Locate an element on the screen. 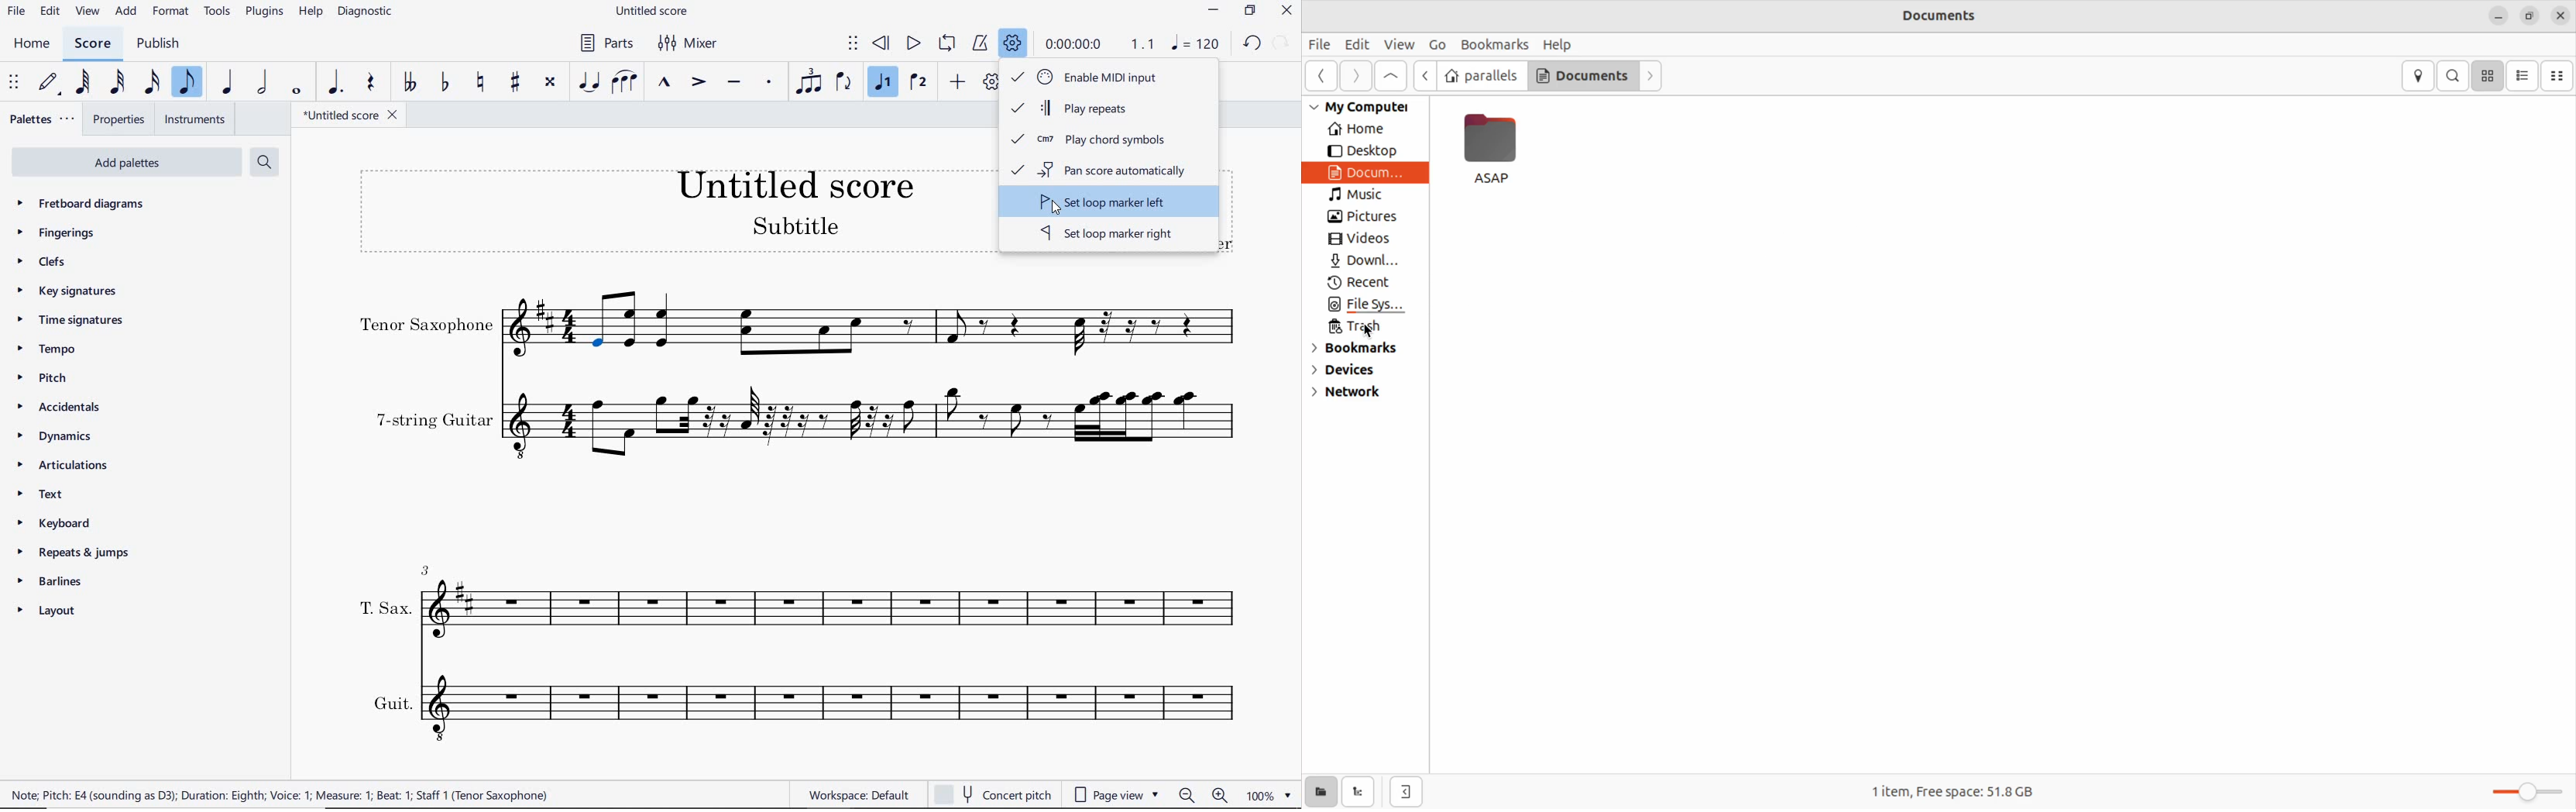 This screenshot has height=812, width=2576. ZOOM OUT OR ZOOM IN is located at coordinates (1204, 796).